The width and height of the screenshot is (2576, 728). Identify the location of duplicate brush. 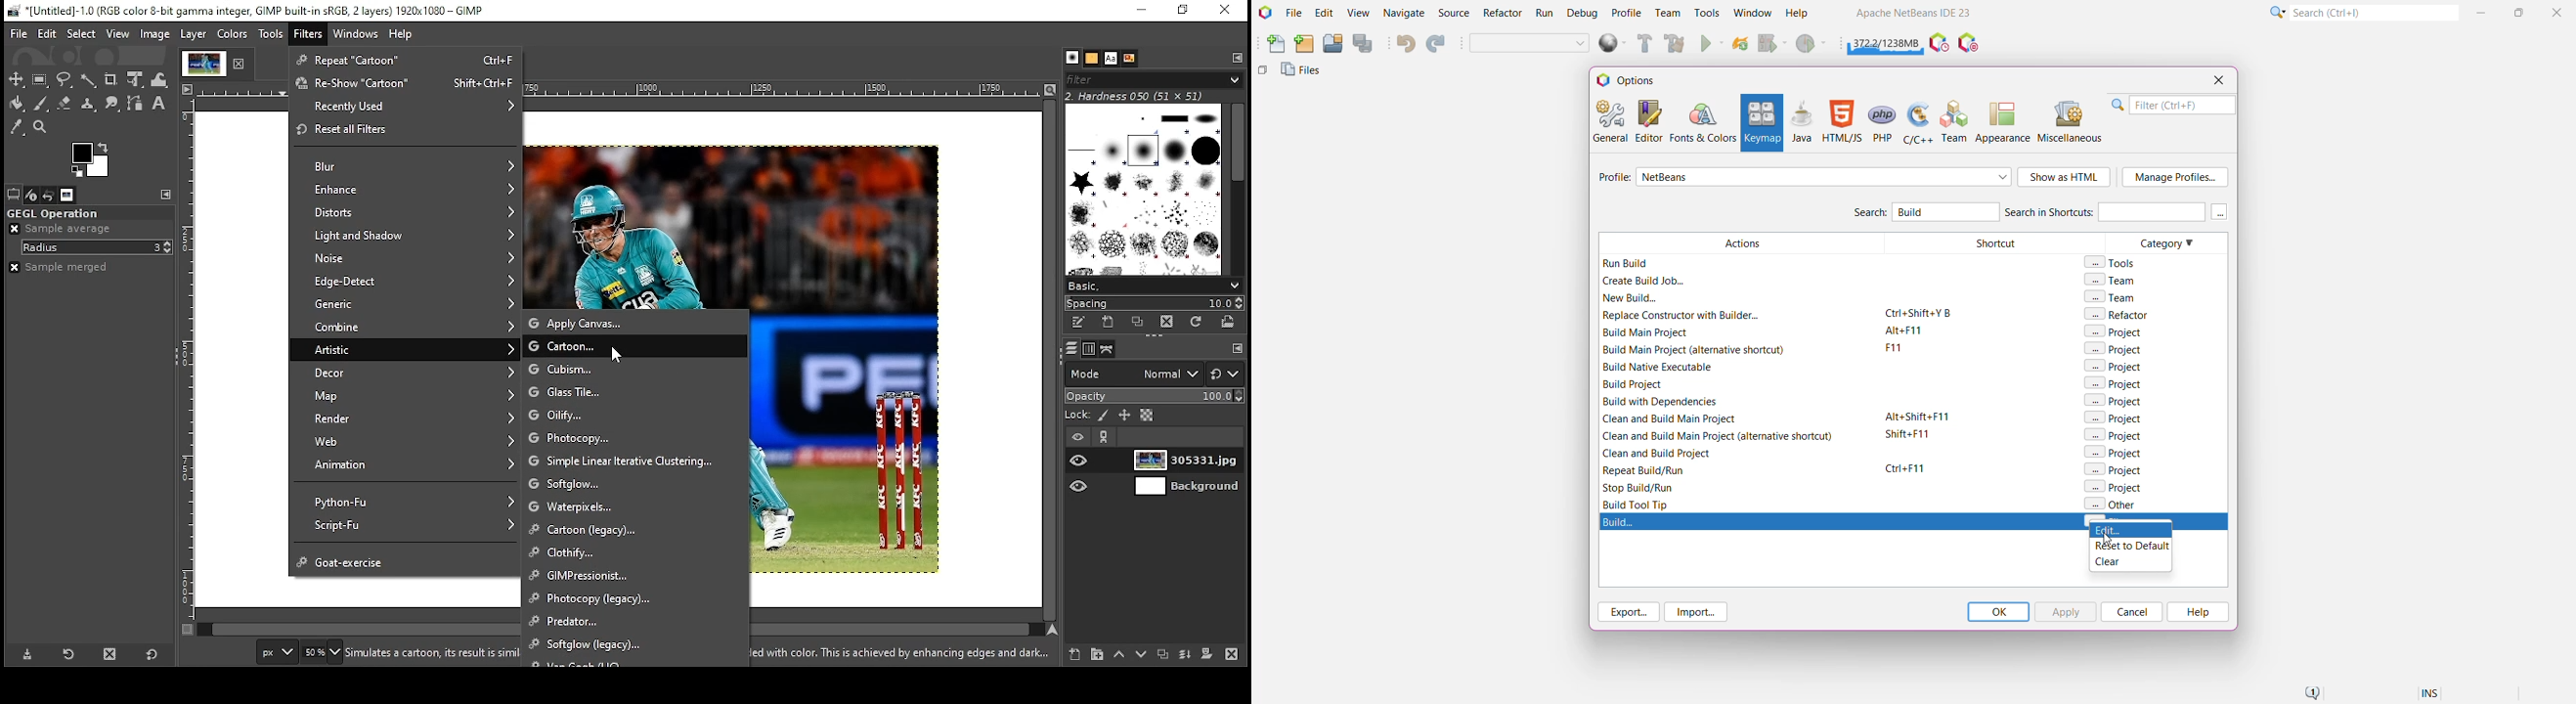
(1138, 323).